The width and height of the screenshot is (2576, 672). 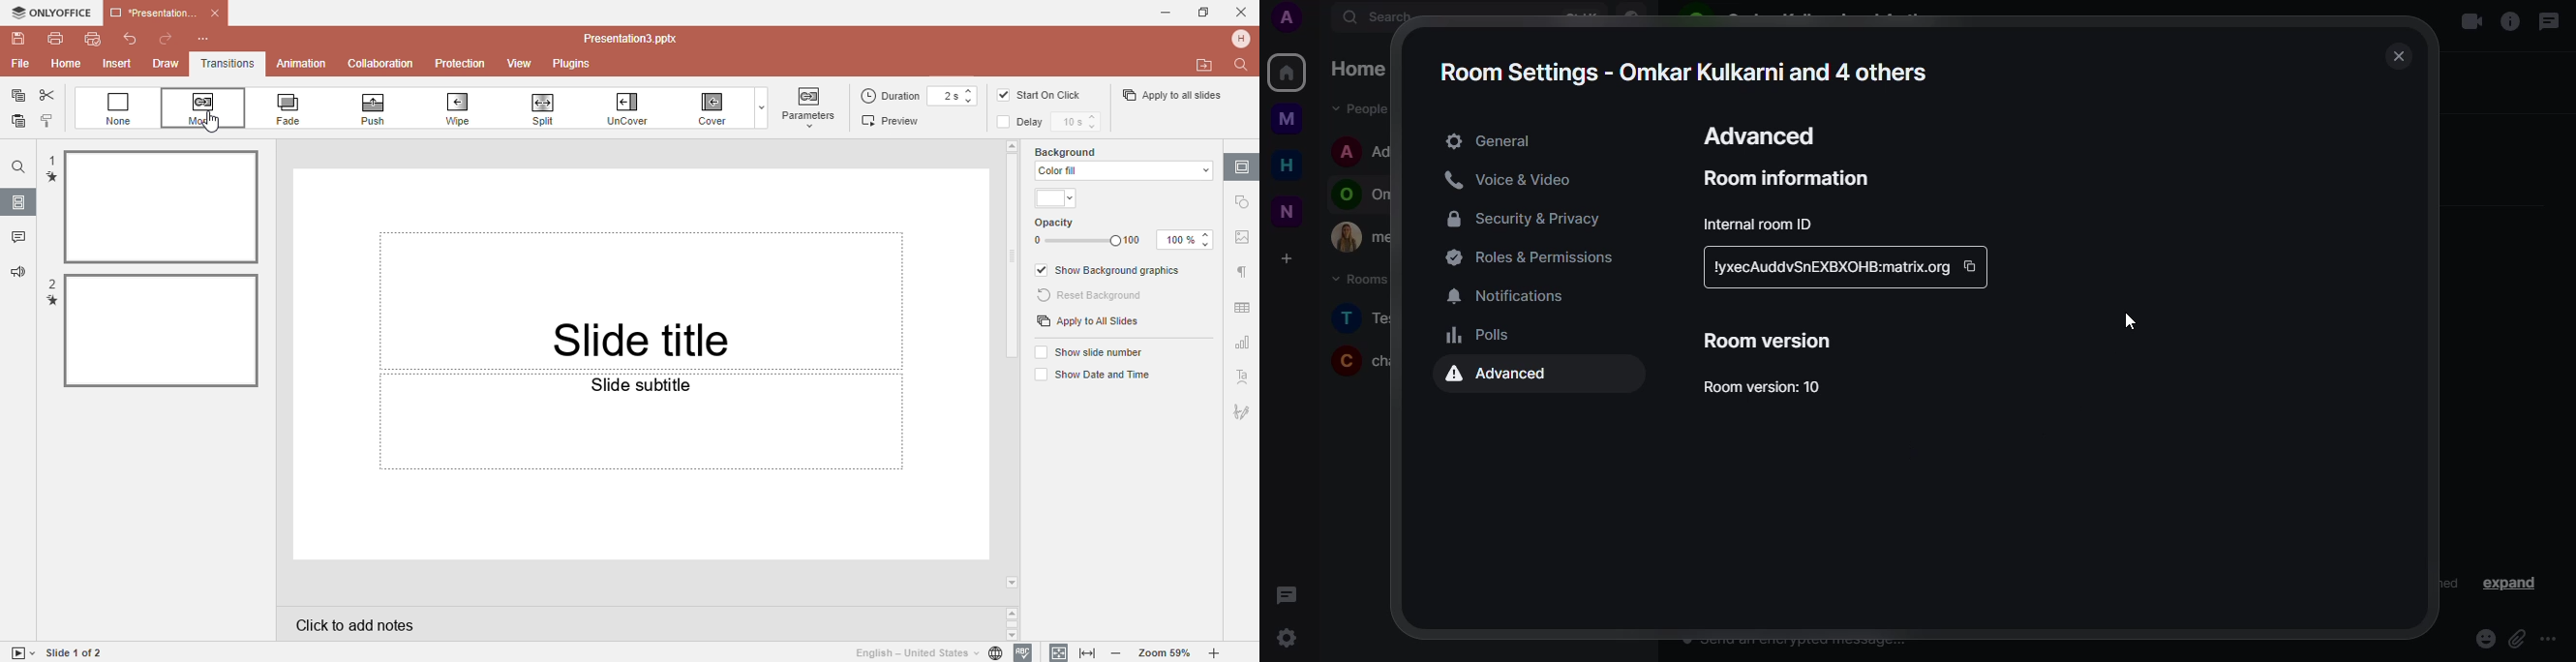 I want to click on threads, so click(x=1290, y=597).